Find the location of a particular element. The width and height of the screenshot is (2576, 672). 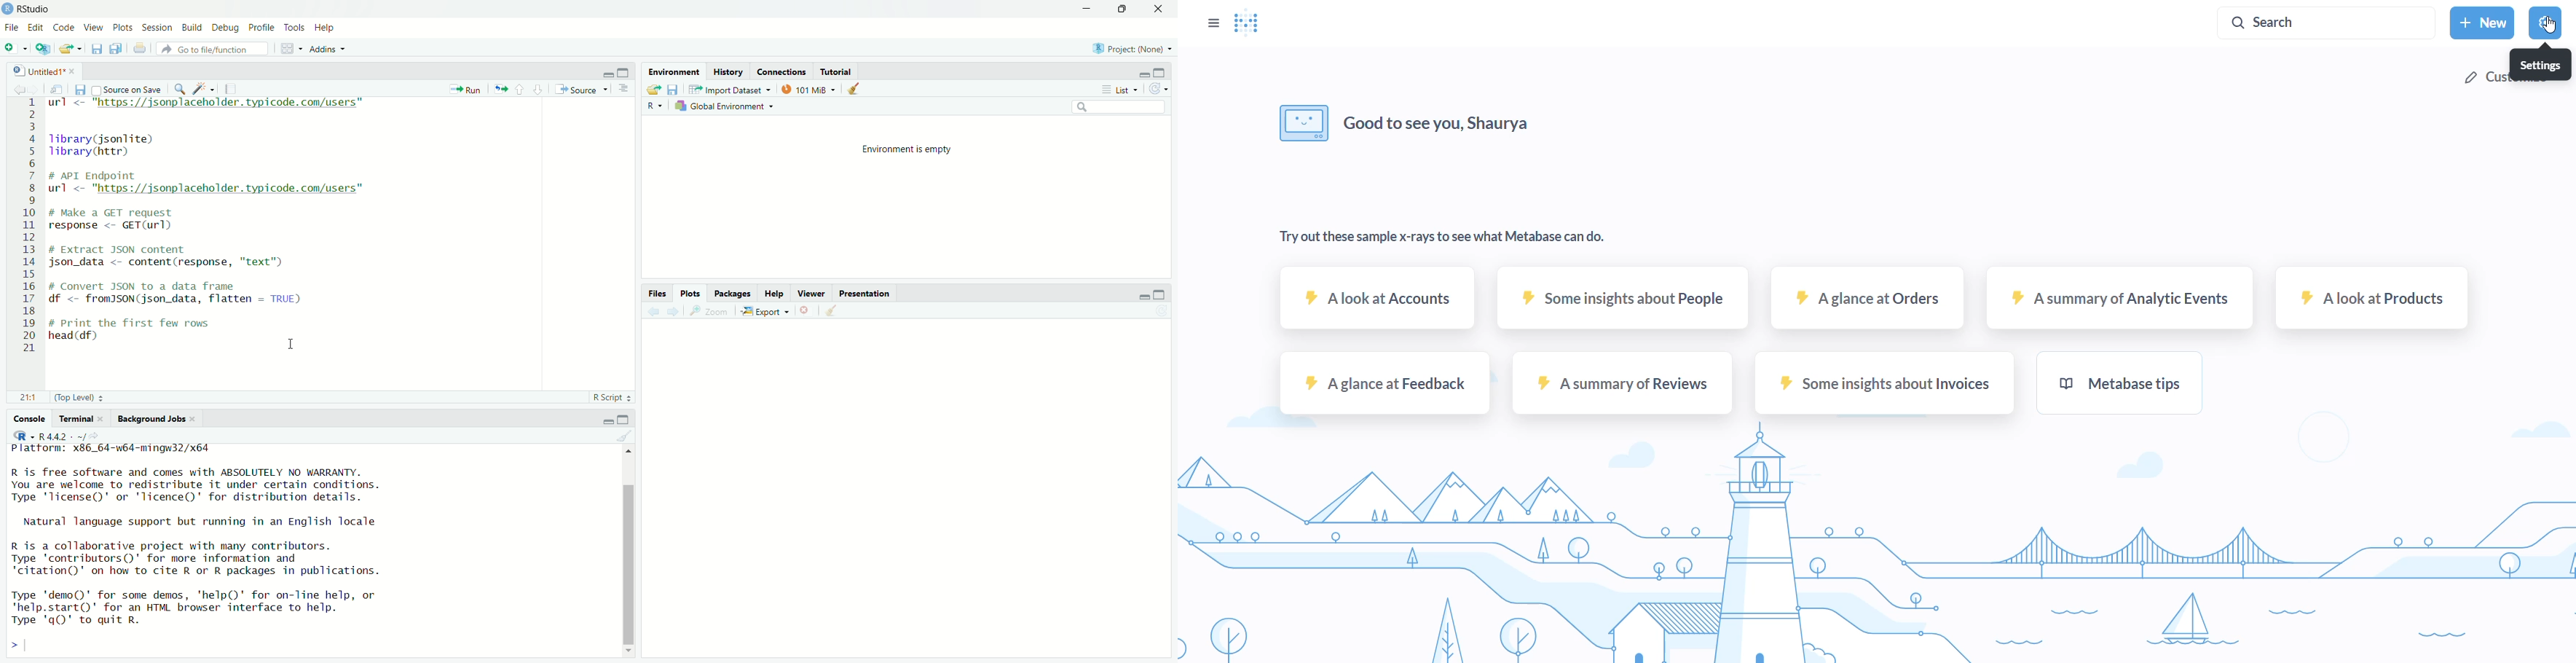

Load is located at coordinates (654, 90).